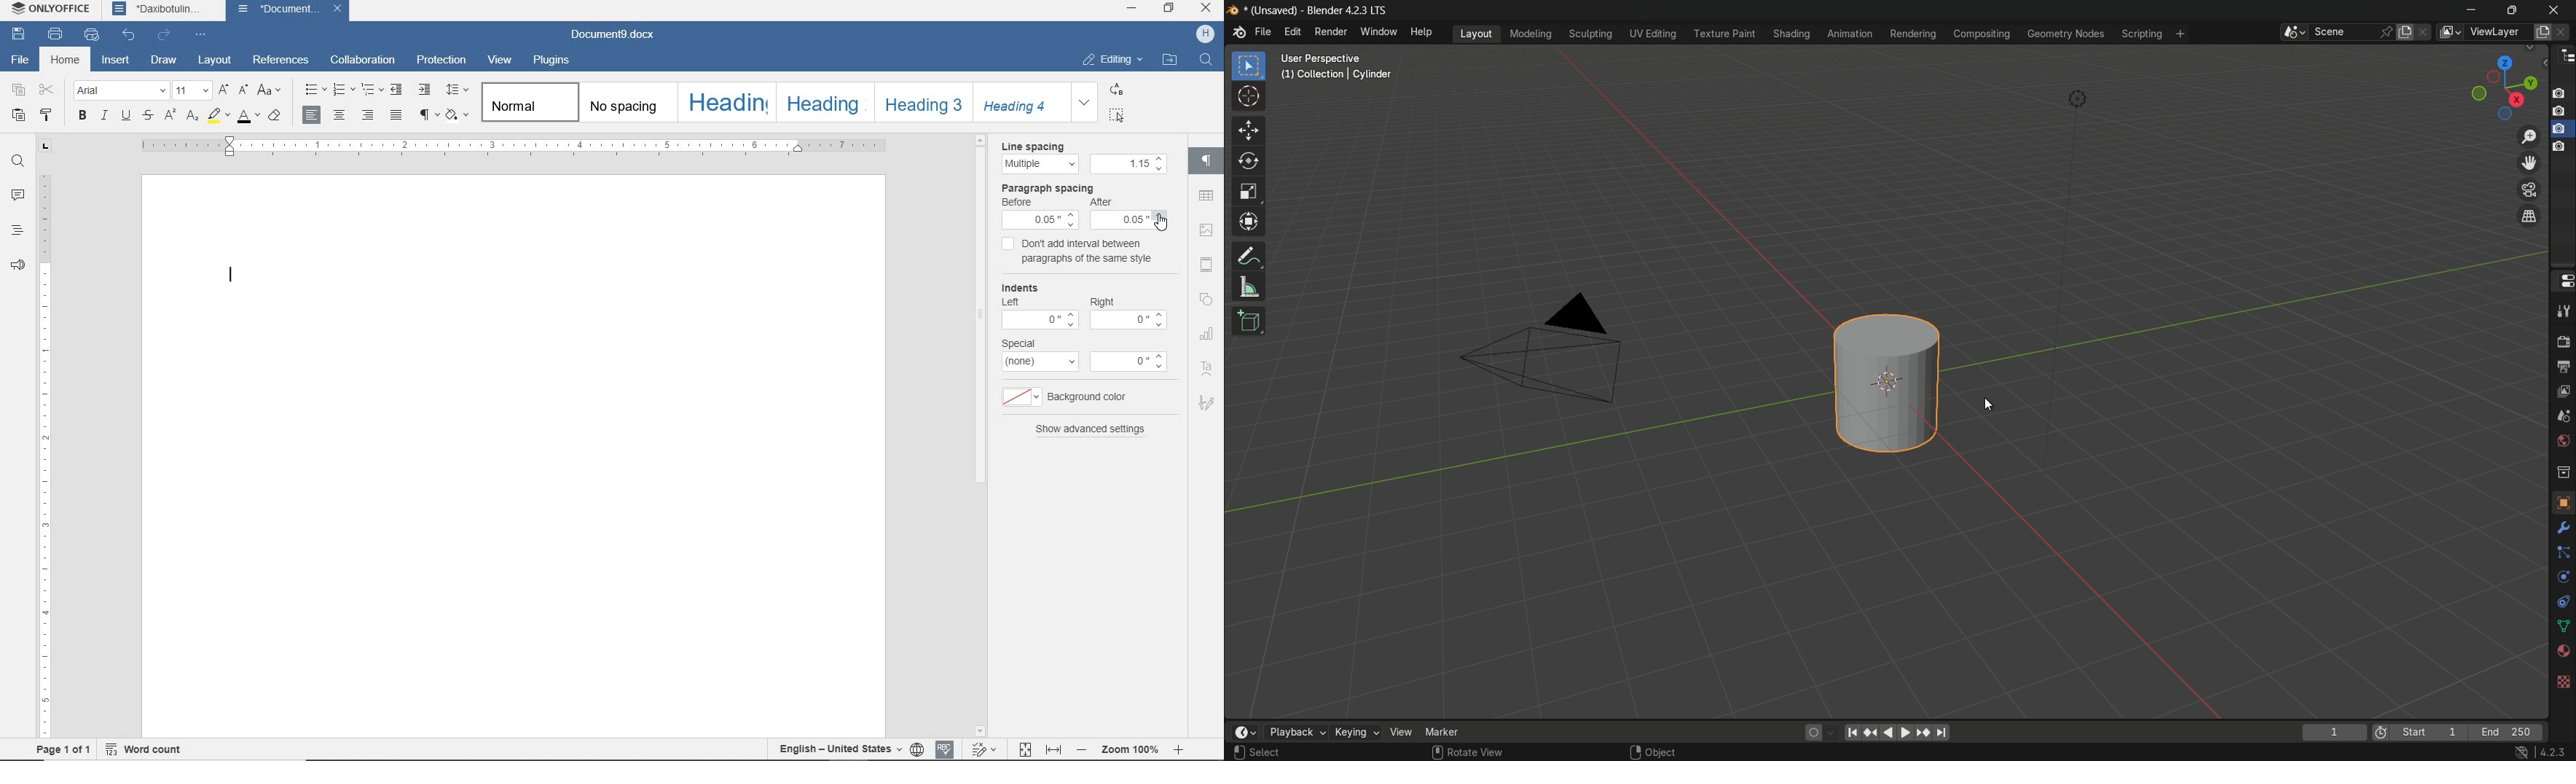  What do you see at coordinates (128, 35) in the screenshot?
I see `undo` at bounding box center [128, 35].